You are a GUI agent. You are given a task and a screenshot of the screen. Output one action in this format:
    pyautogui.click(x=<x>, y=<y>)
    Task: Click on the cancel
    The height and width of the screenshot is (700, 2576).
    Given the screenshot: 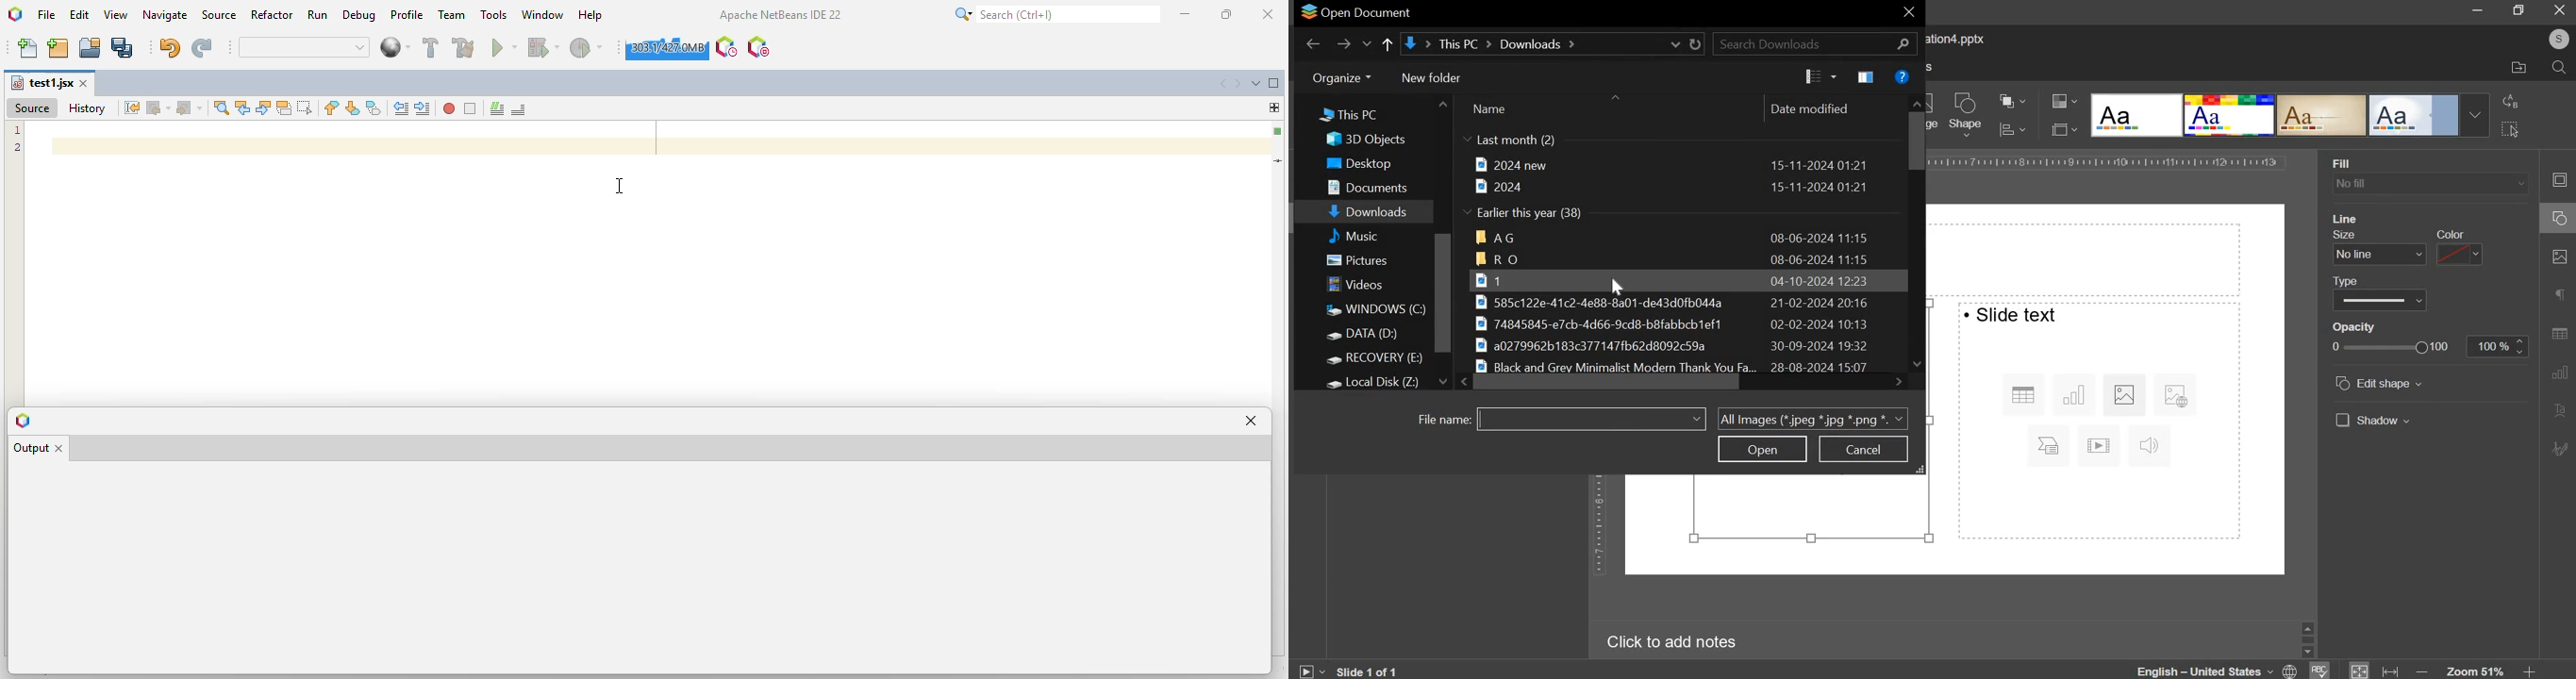 What is the action you would take?
    pyautogui.click(x=1863, y=449)
    